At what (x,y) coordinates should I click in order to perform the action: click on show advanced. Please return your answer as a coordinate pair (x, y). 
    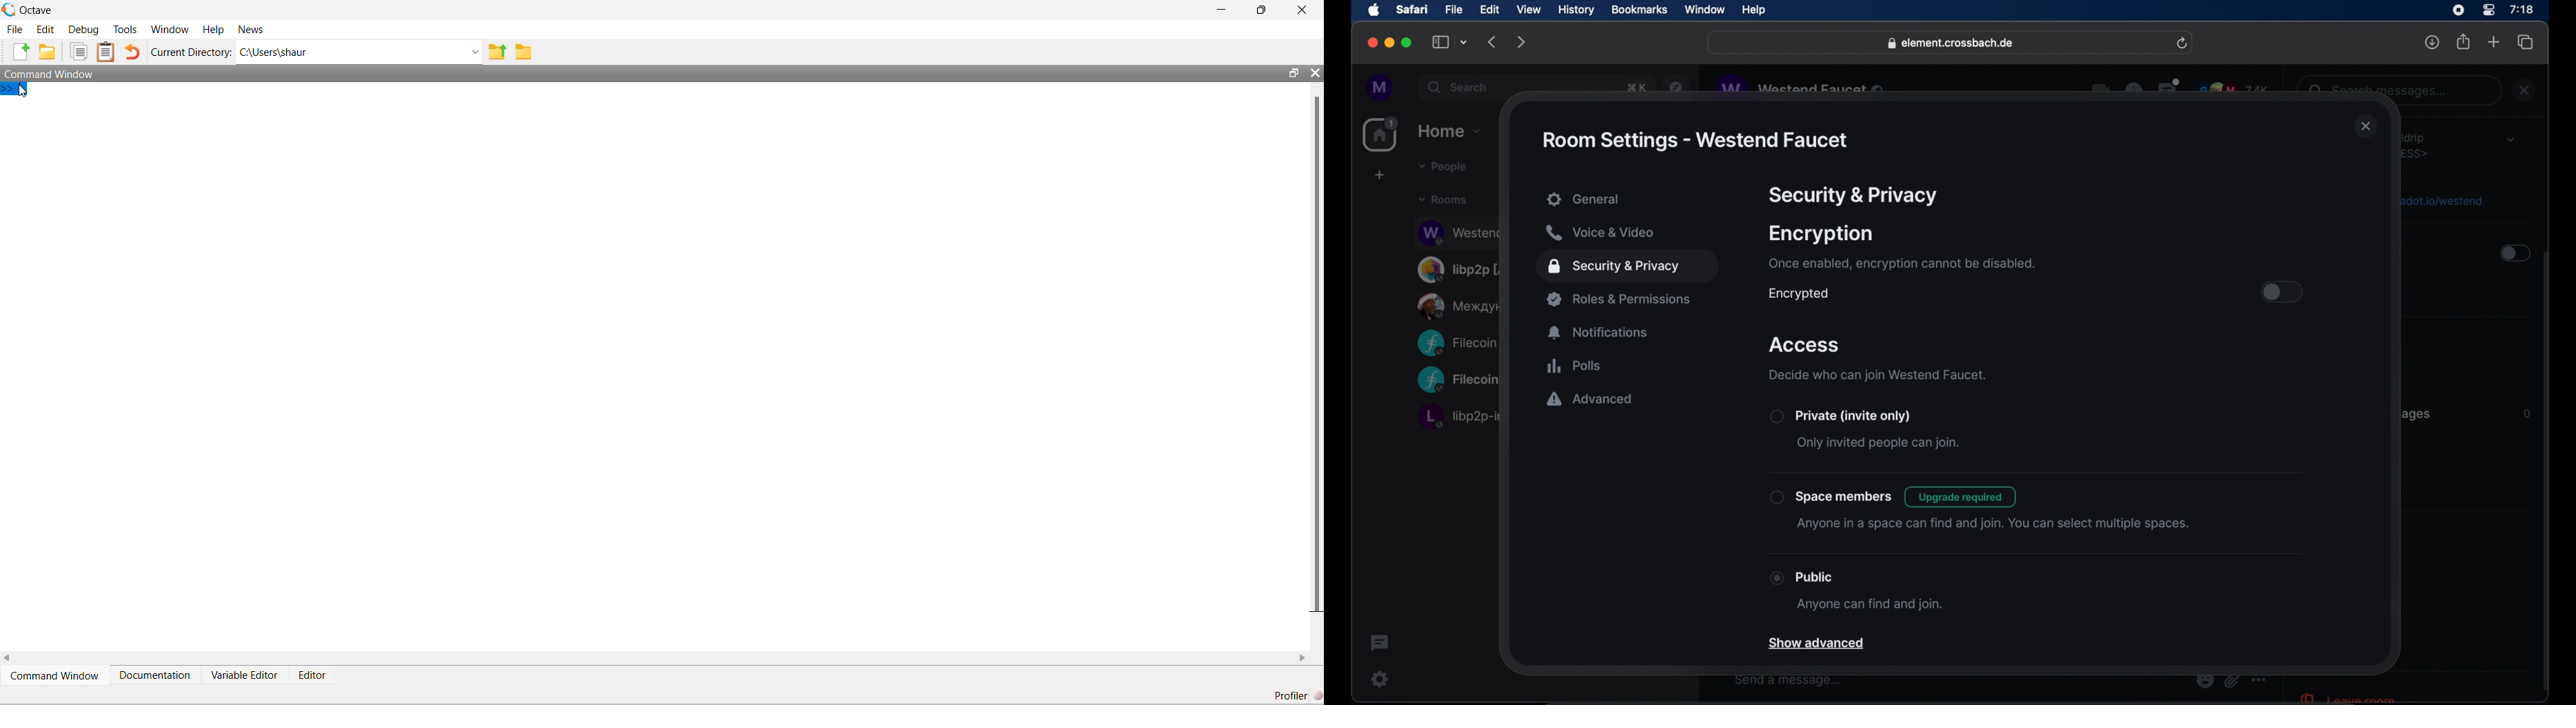
    Looking at the image, I should click on (1818, 645).